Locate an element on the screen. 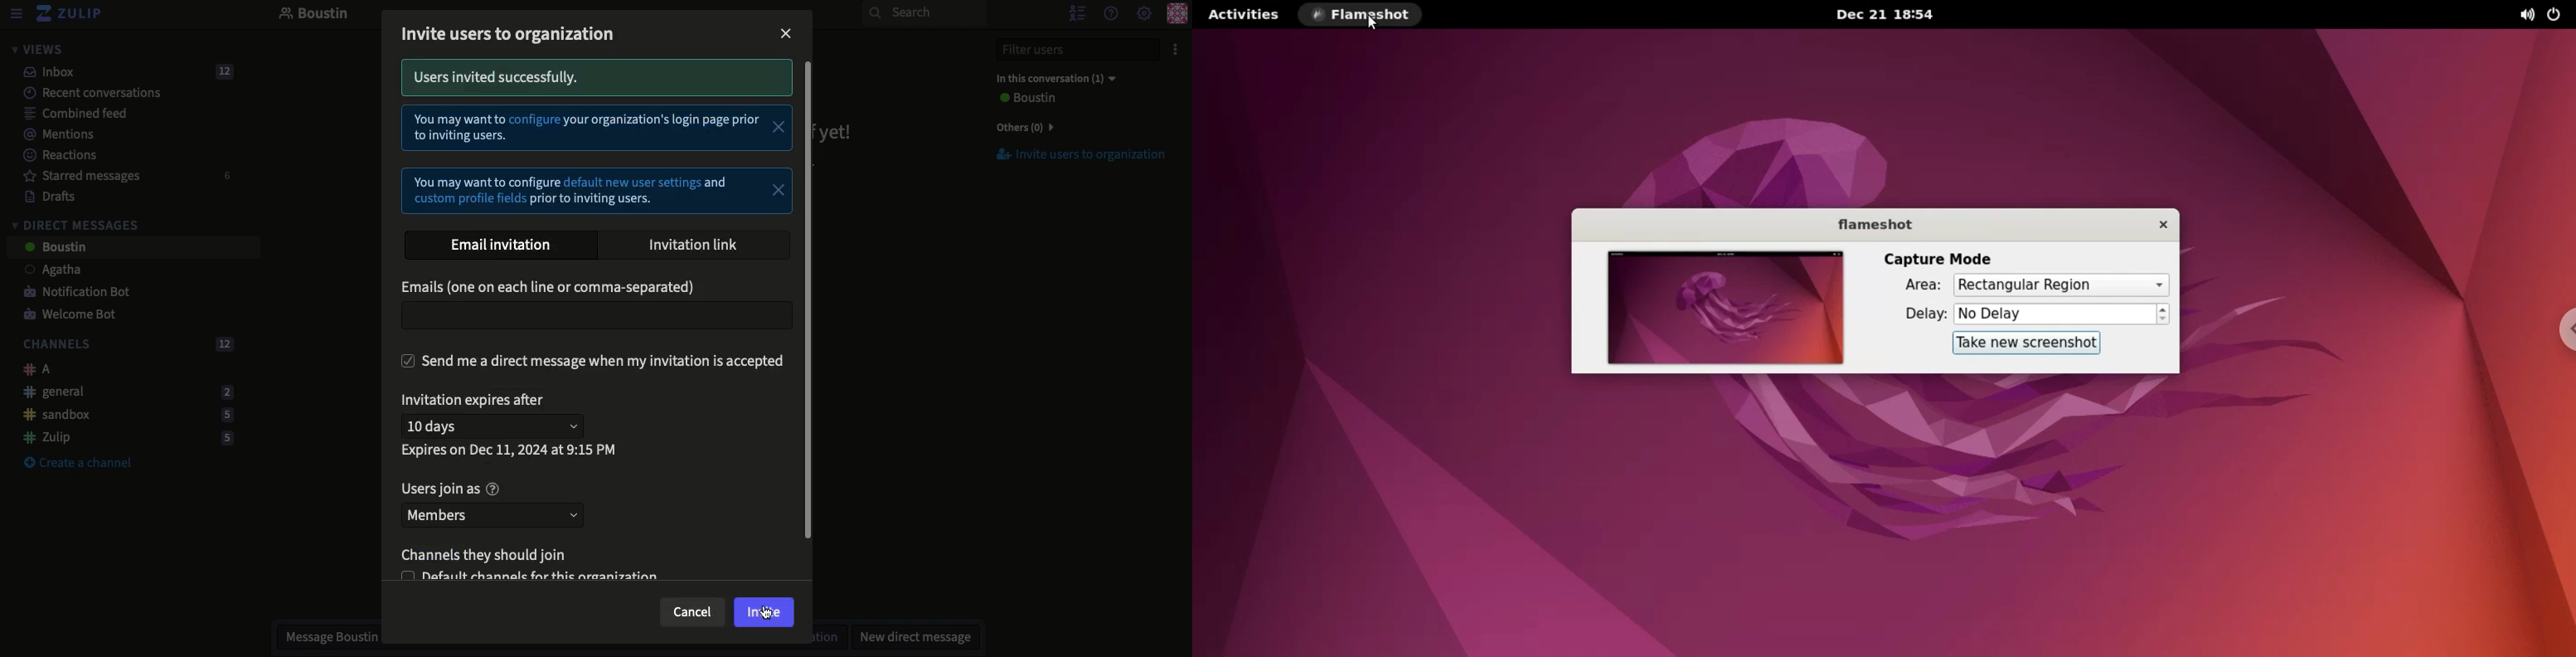 The width and height of the screenshot is (2576, 672). Welcome bot is located at coordinates (72, 315).